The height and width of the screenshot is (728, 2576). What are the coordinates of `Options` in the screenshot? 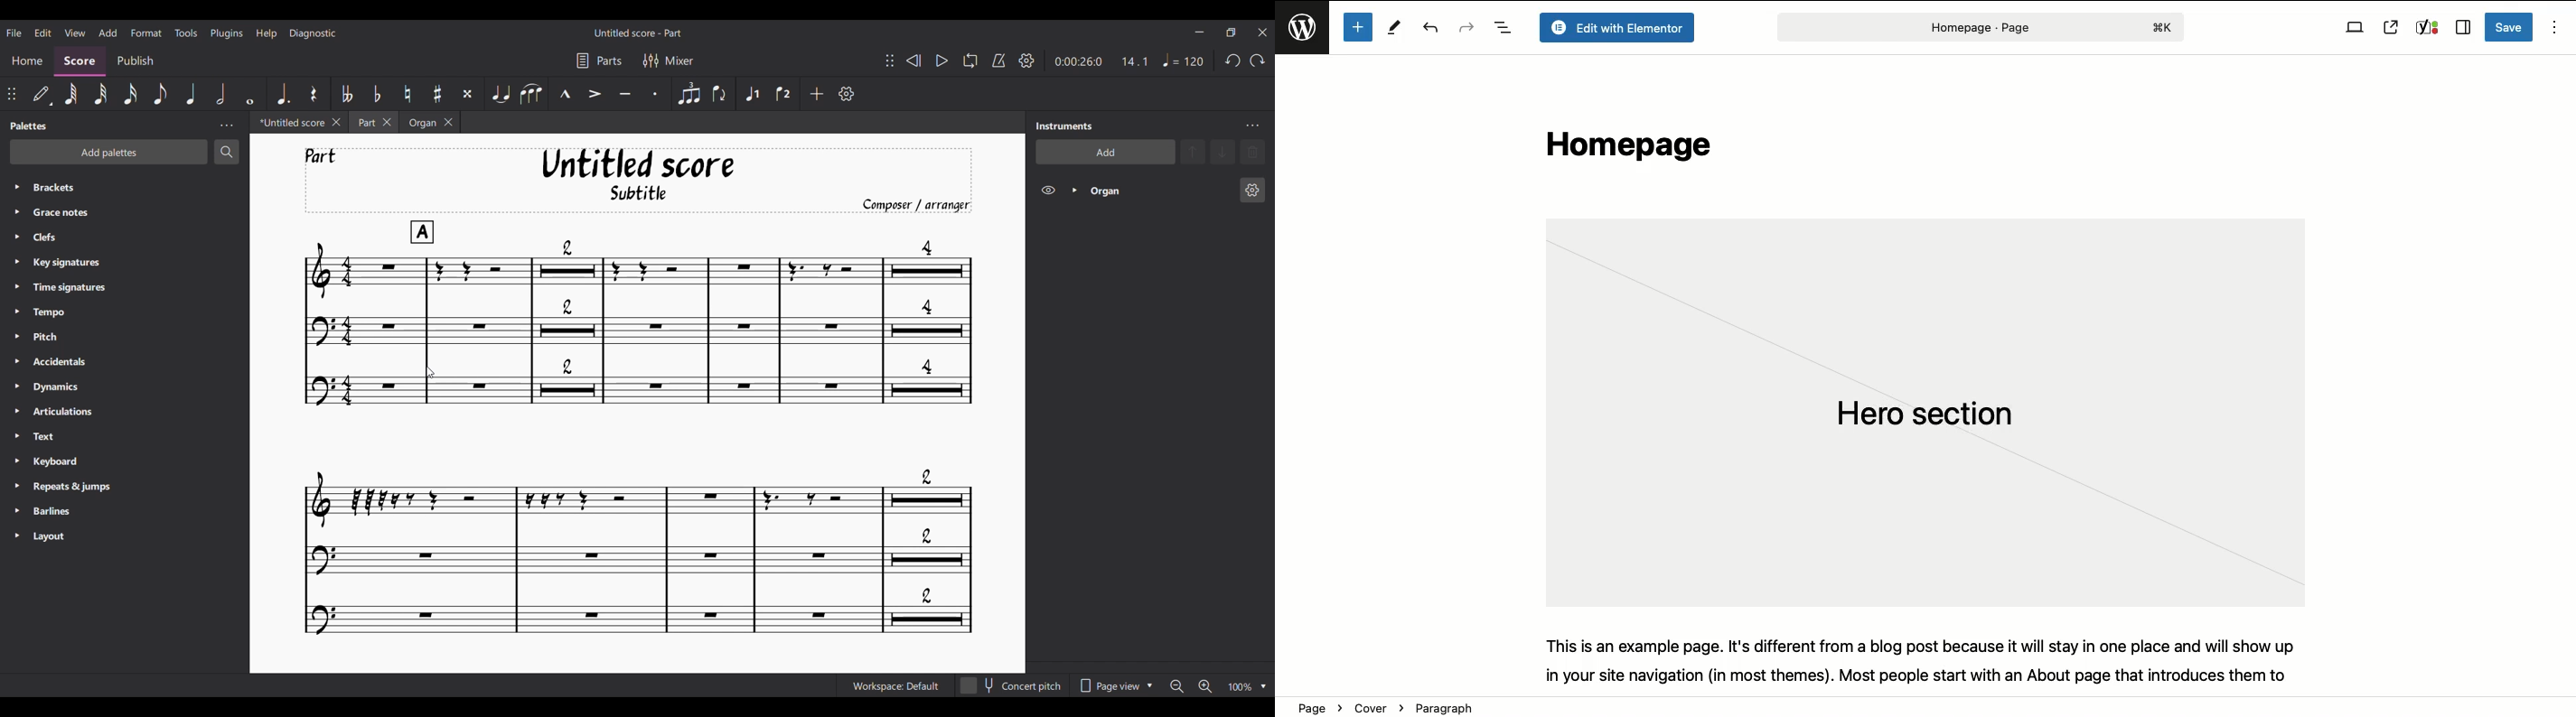 It's located at (2553, 28).